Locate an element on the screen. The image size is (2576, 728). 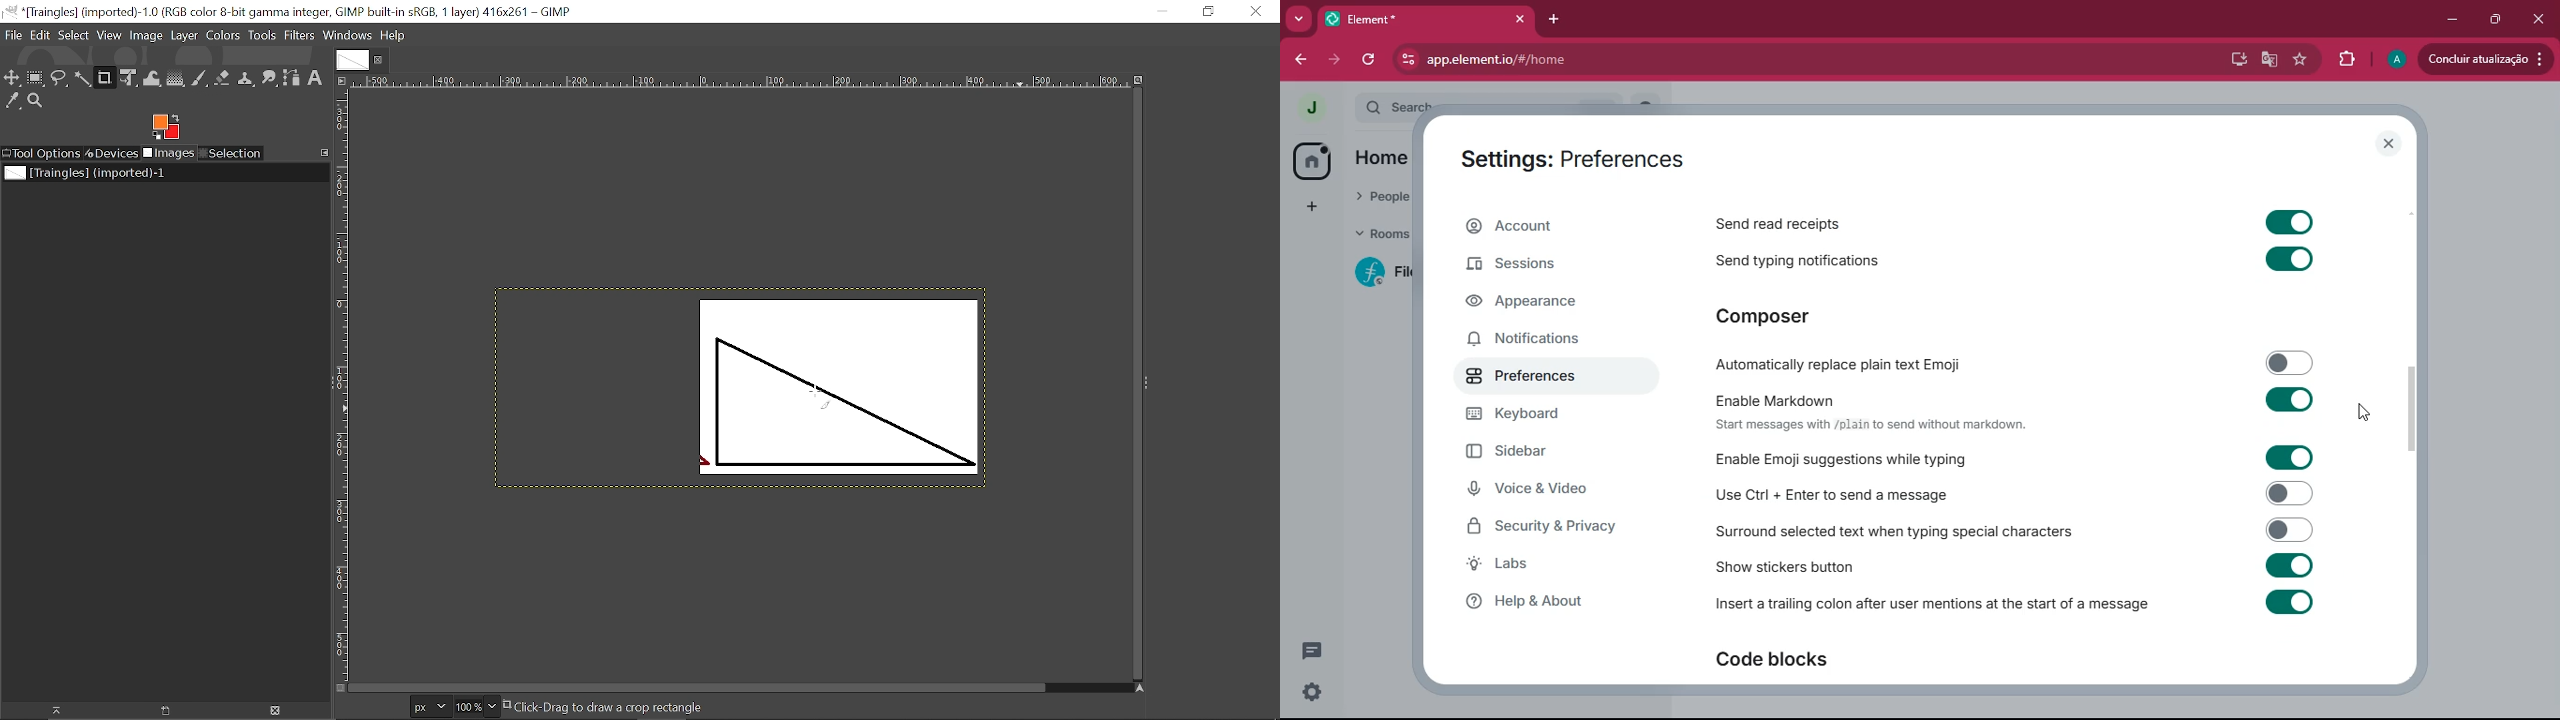
toggle on or off is located at coordinates (2283, 398).